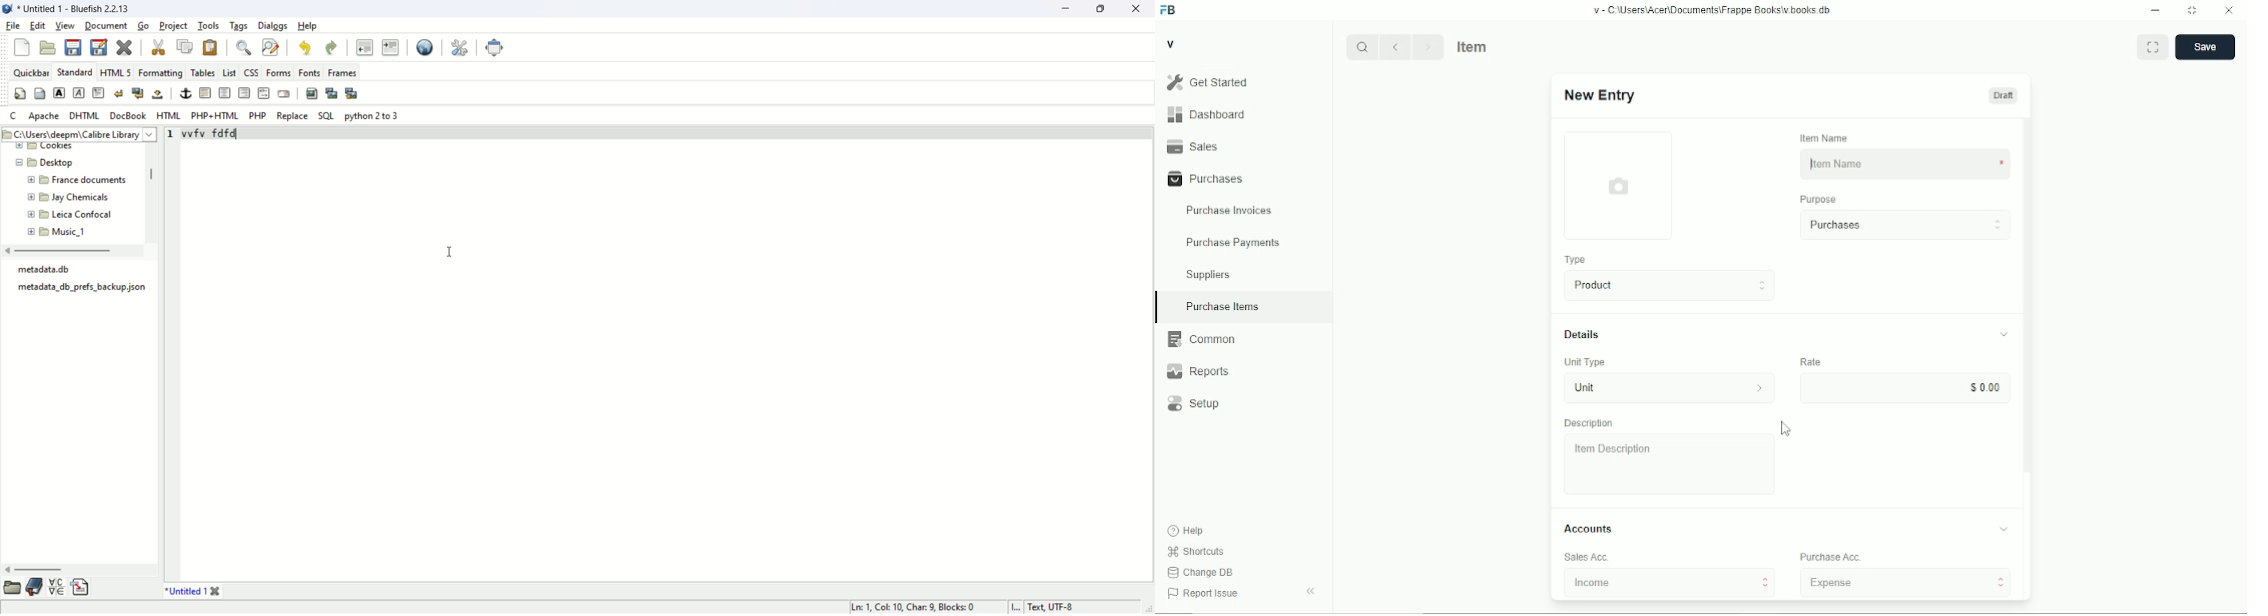 This screenshot has height=616, width=2268. What do you see at coordinates (1906, 582) in the screenshot?
I see `expense` at bounding box center [1906, 582].